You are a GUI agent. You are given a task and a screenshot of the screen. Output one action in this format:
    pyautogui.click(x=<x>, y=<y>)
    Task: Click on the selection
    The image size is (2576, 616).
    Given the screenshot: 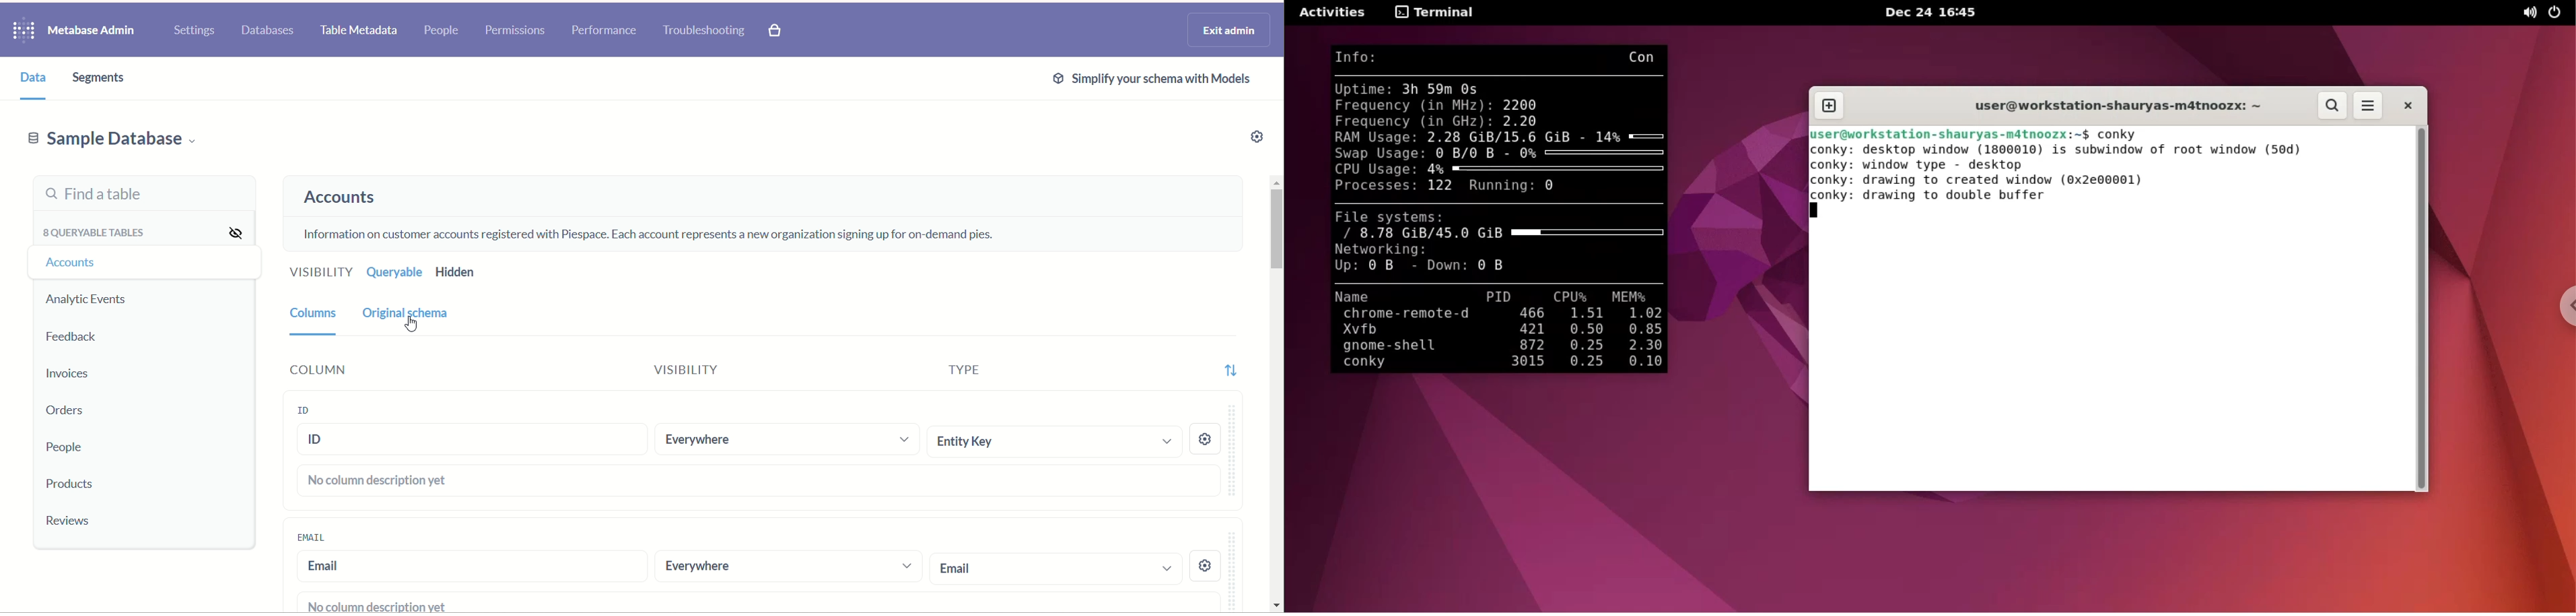 What is the action you would take?
    pyautogui.click(x=1055, y=570)
    